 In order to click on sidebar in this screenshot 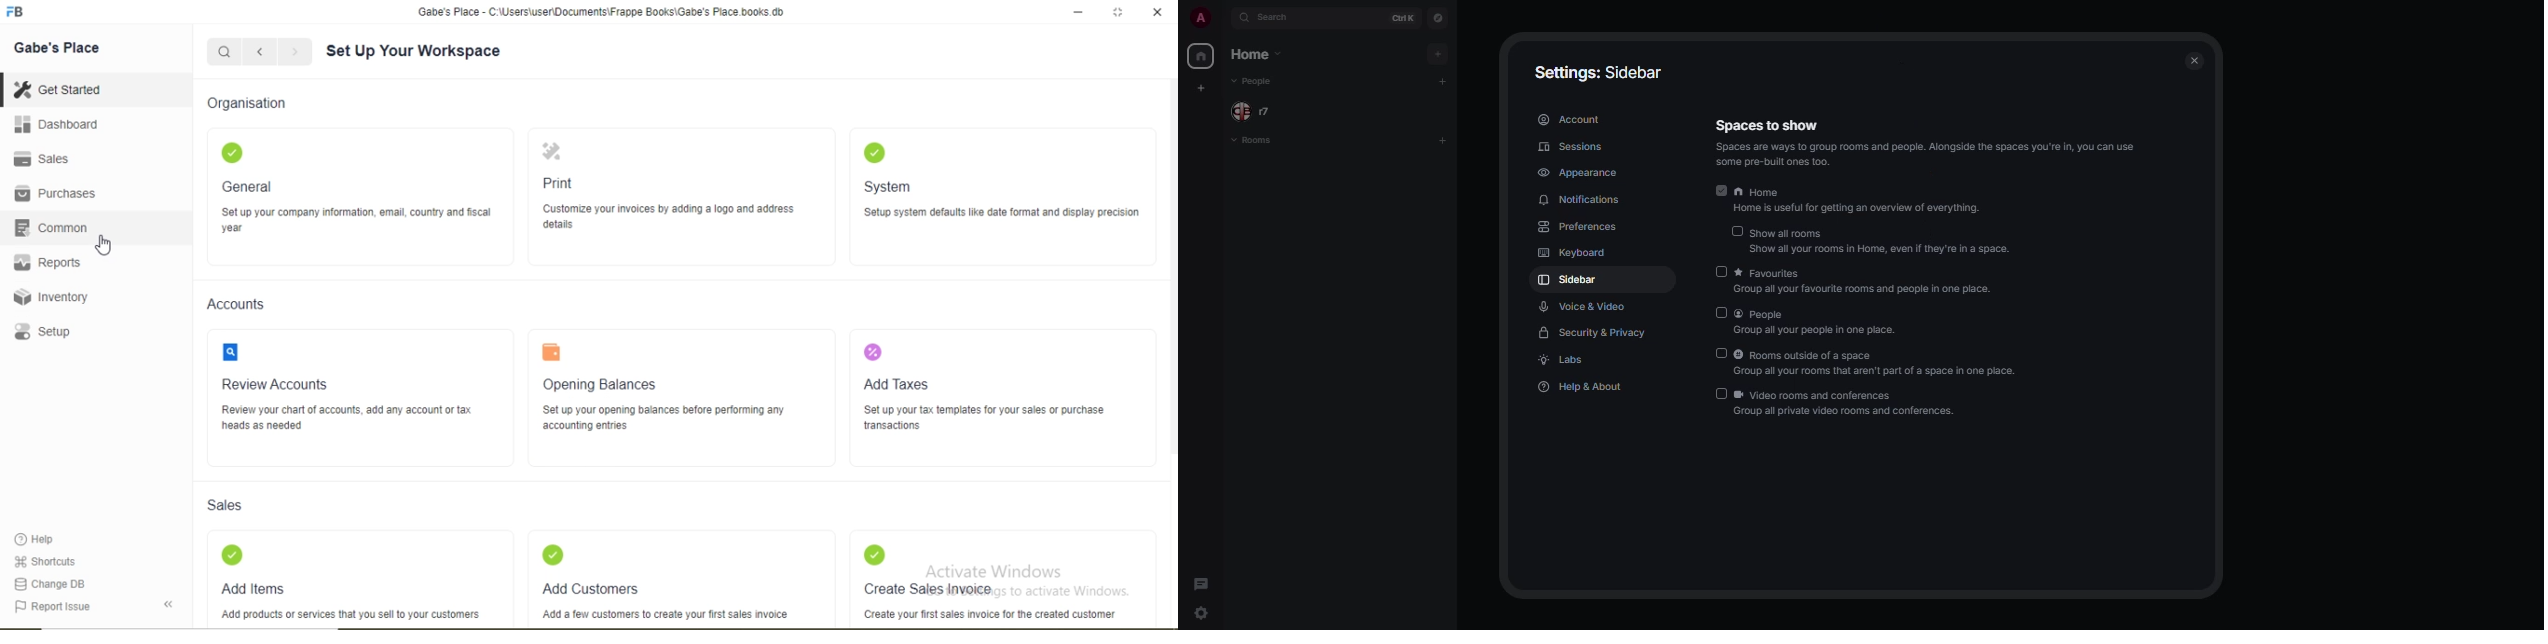, I will do `click(1571, 279)`.